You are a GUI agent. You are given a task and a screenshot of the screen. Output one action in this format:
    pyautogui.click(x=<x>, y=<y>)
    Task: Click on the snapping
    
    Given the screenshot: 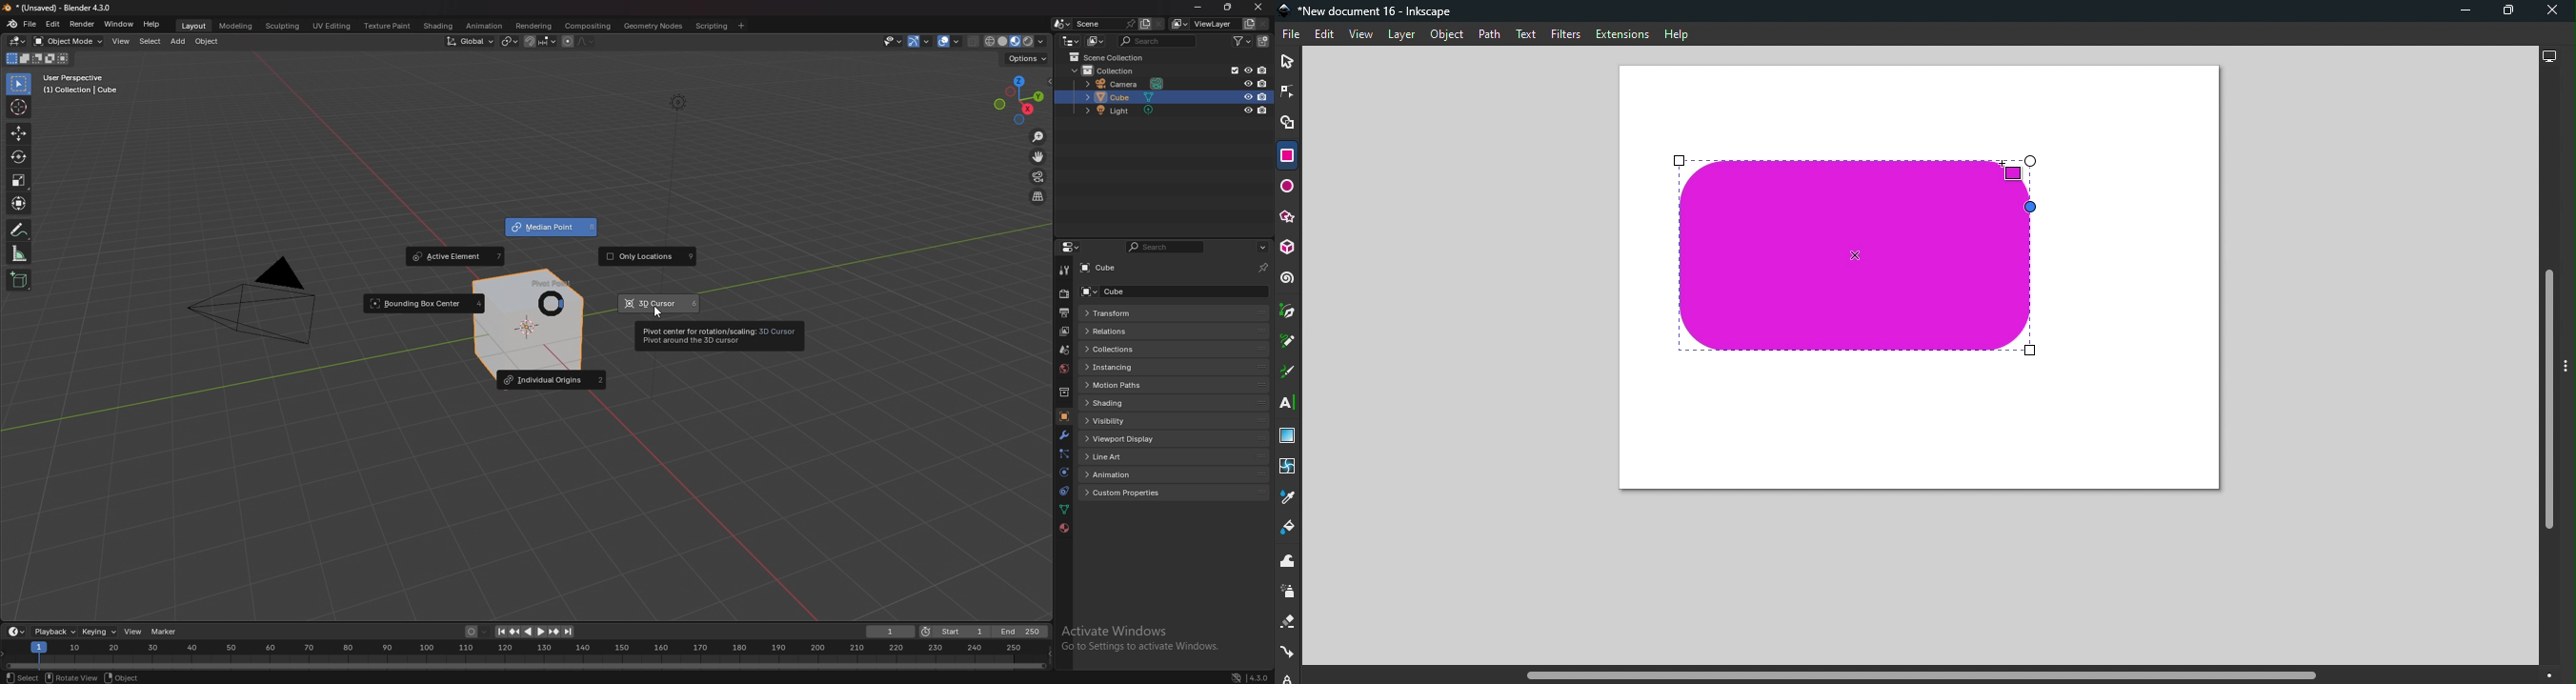 What is the action you would take?
    pyautogui.click(x=541, y=41)
    